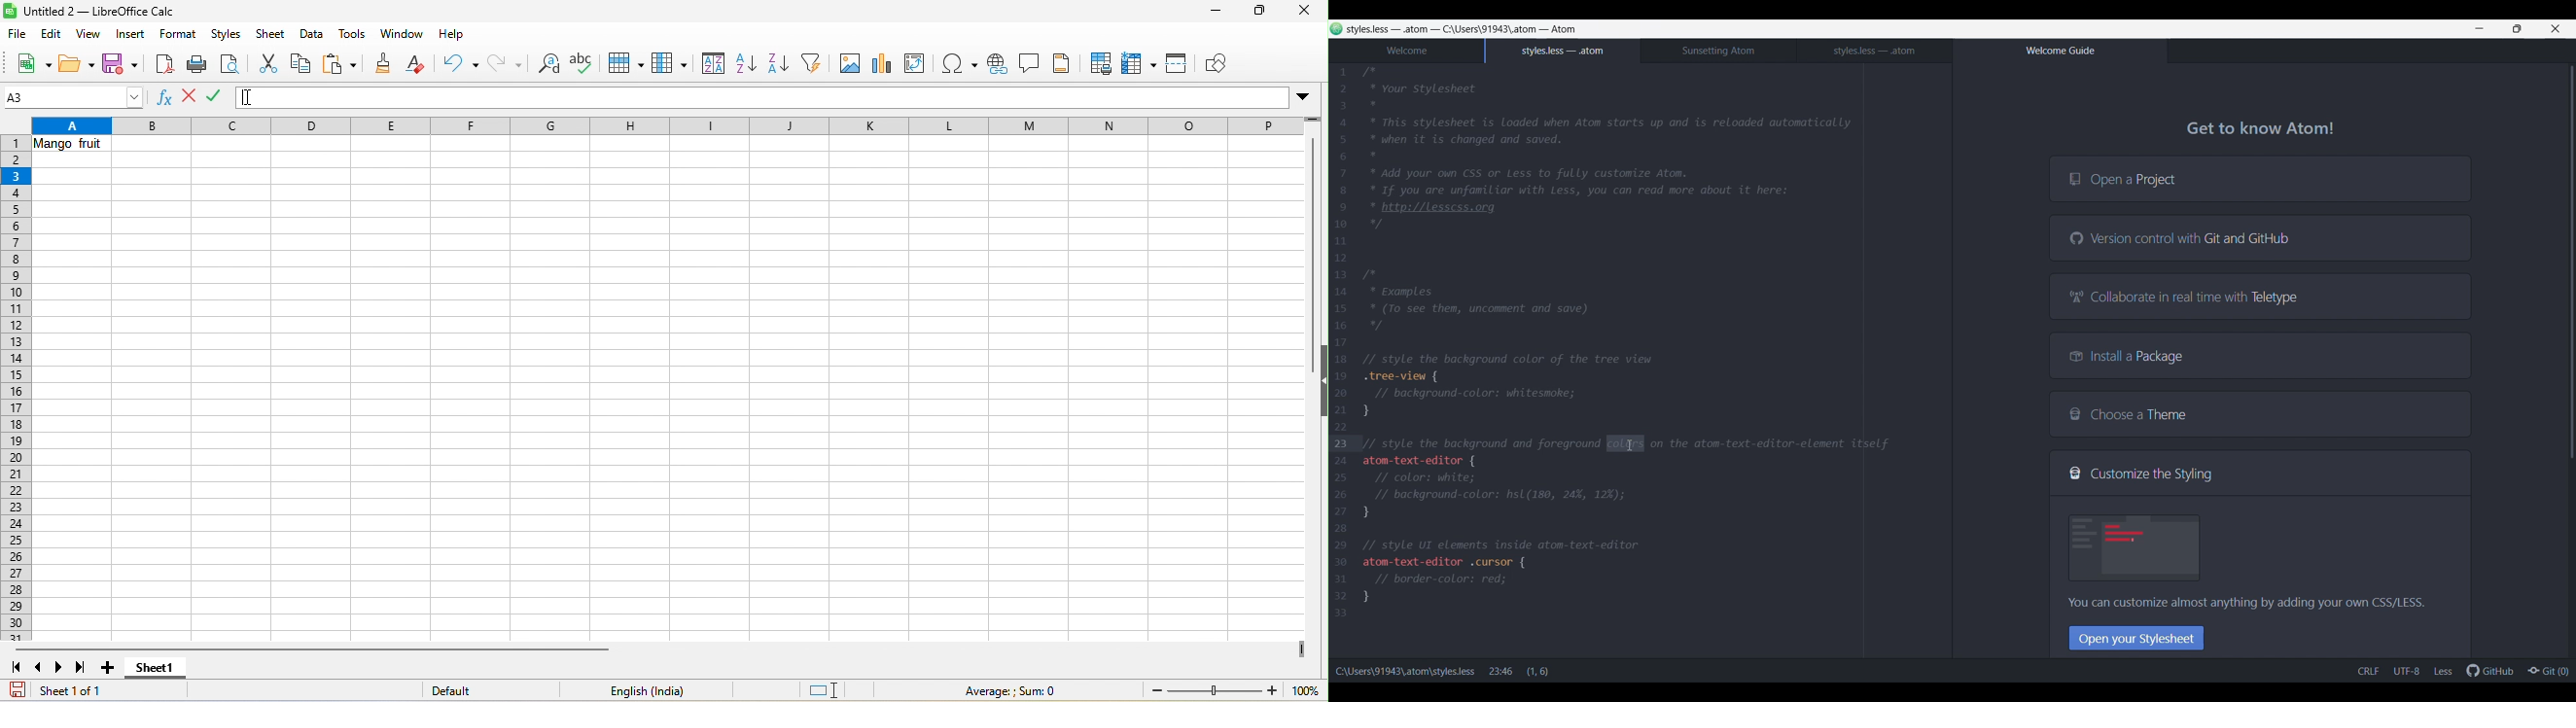  Describe the element at coordinates (1032, 65) in the screenshot. I see `comment` at that location.